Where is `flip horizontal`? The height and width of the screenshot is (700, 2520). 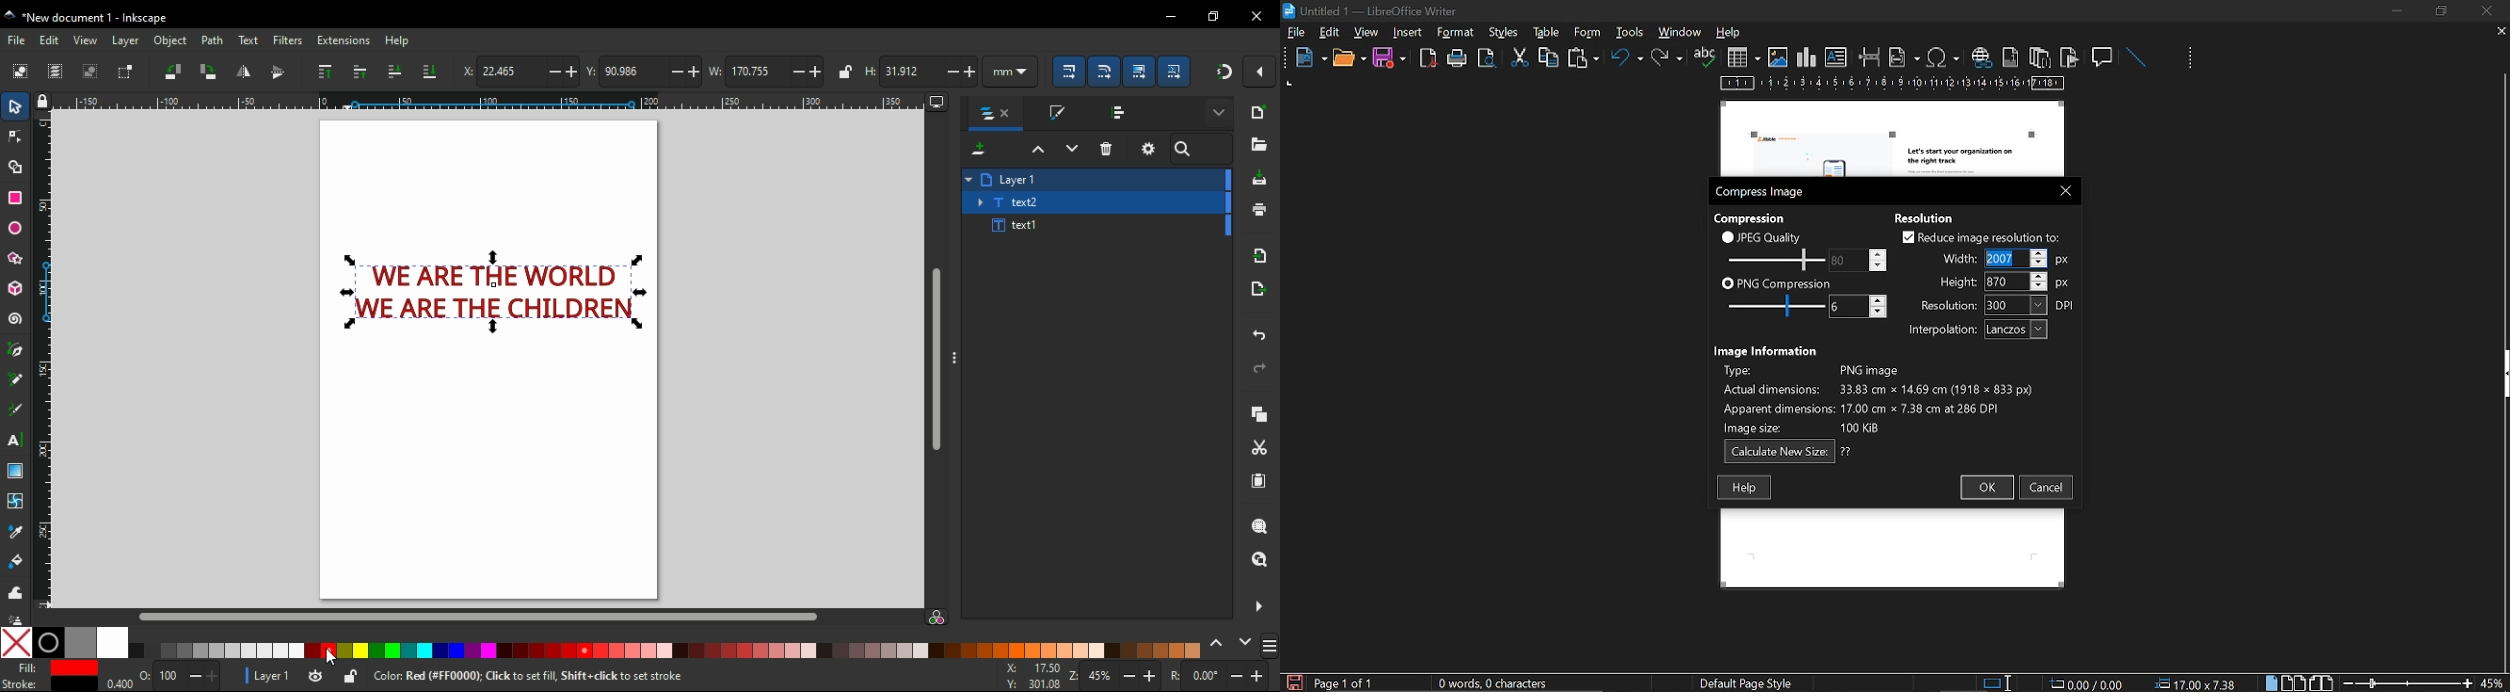 flip horizontal is located at coordinates (244, 72).